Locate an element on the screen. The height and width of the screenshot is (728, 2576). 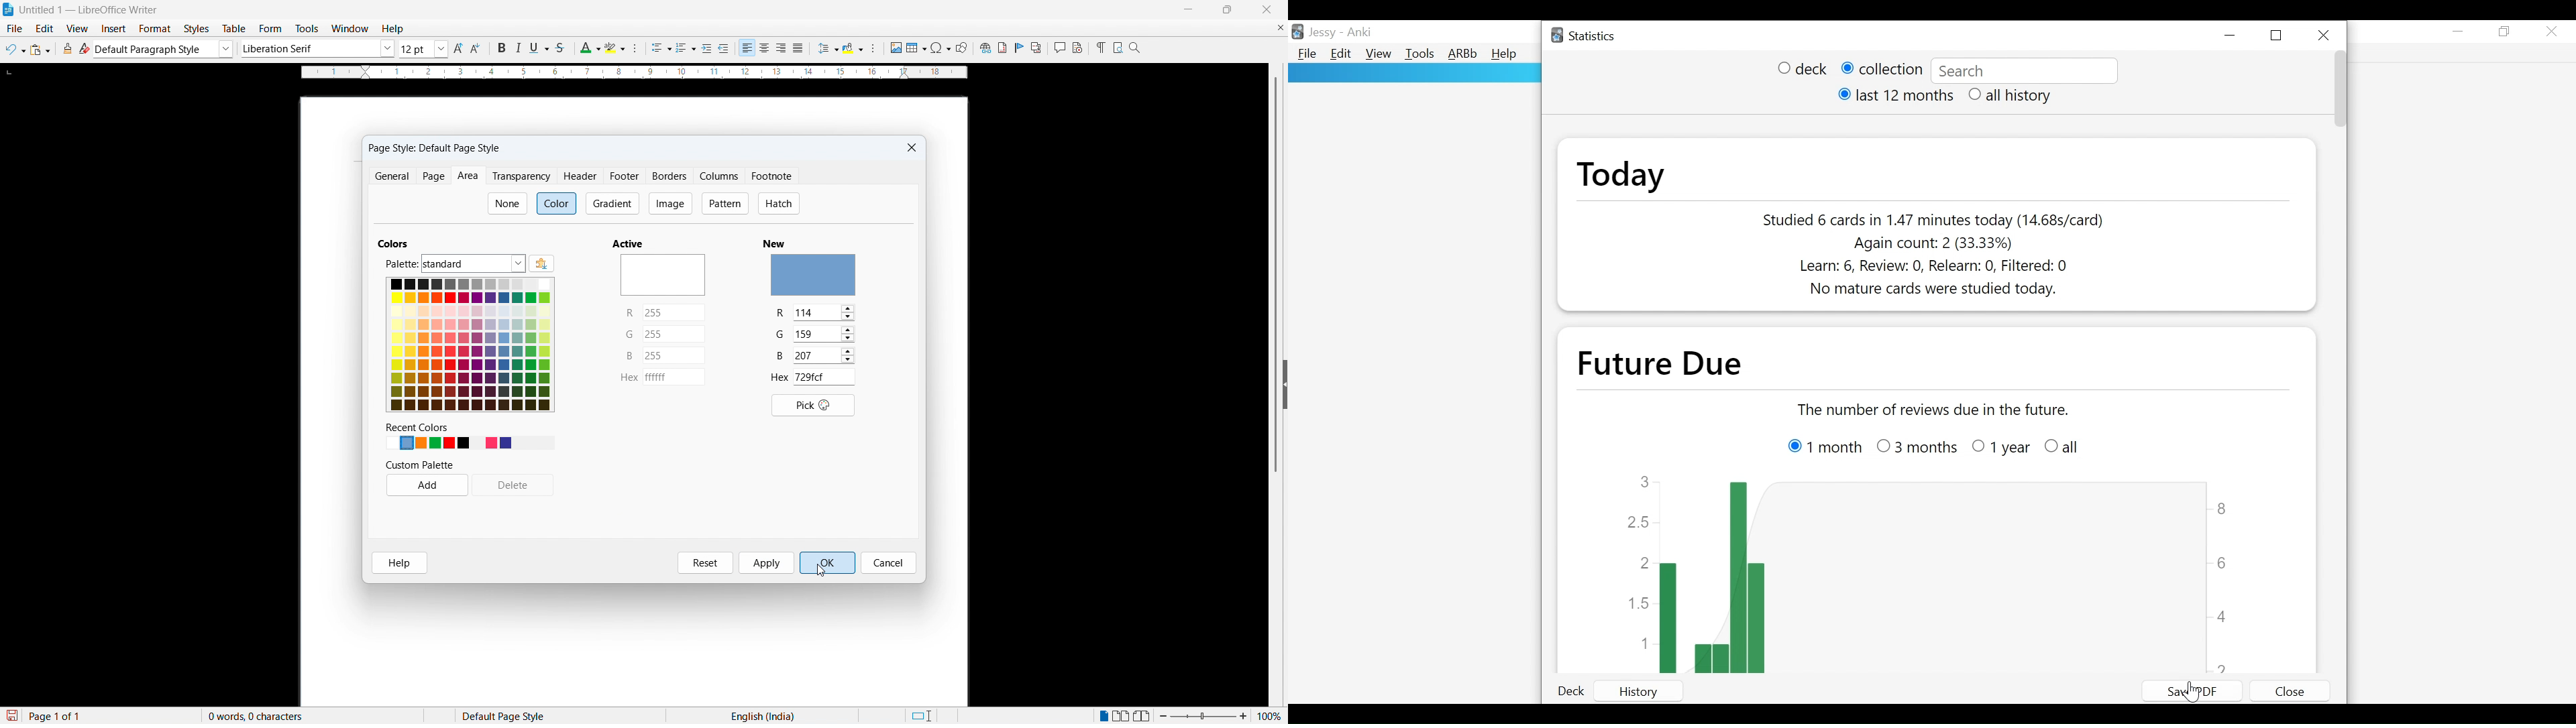
Insert comment  is located at coordinates (1059, 48).